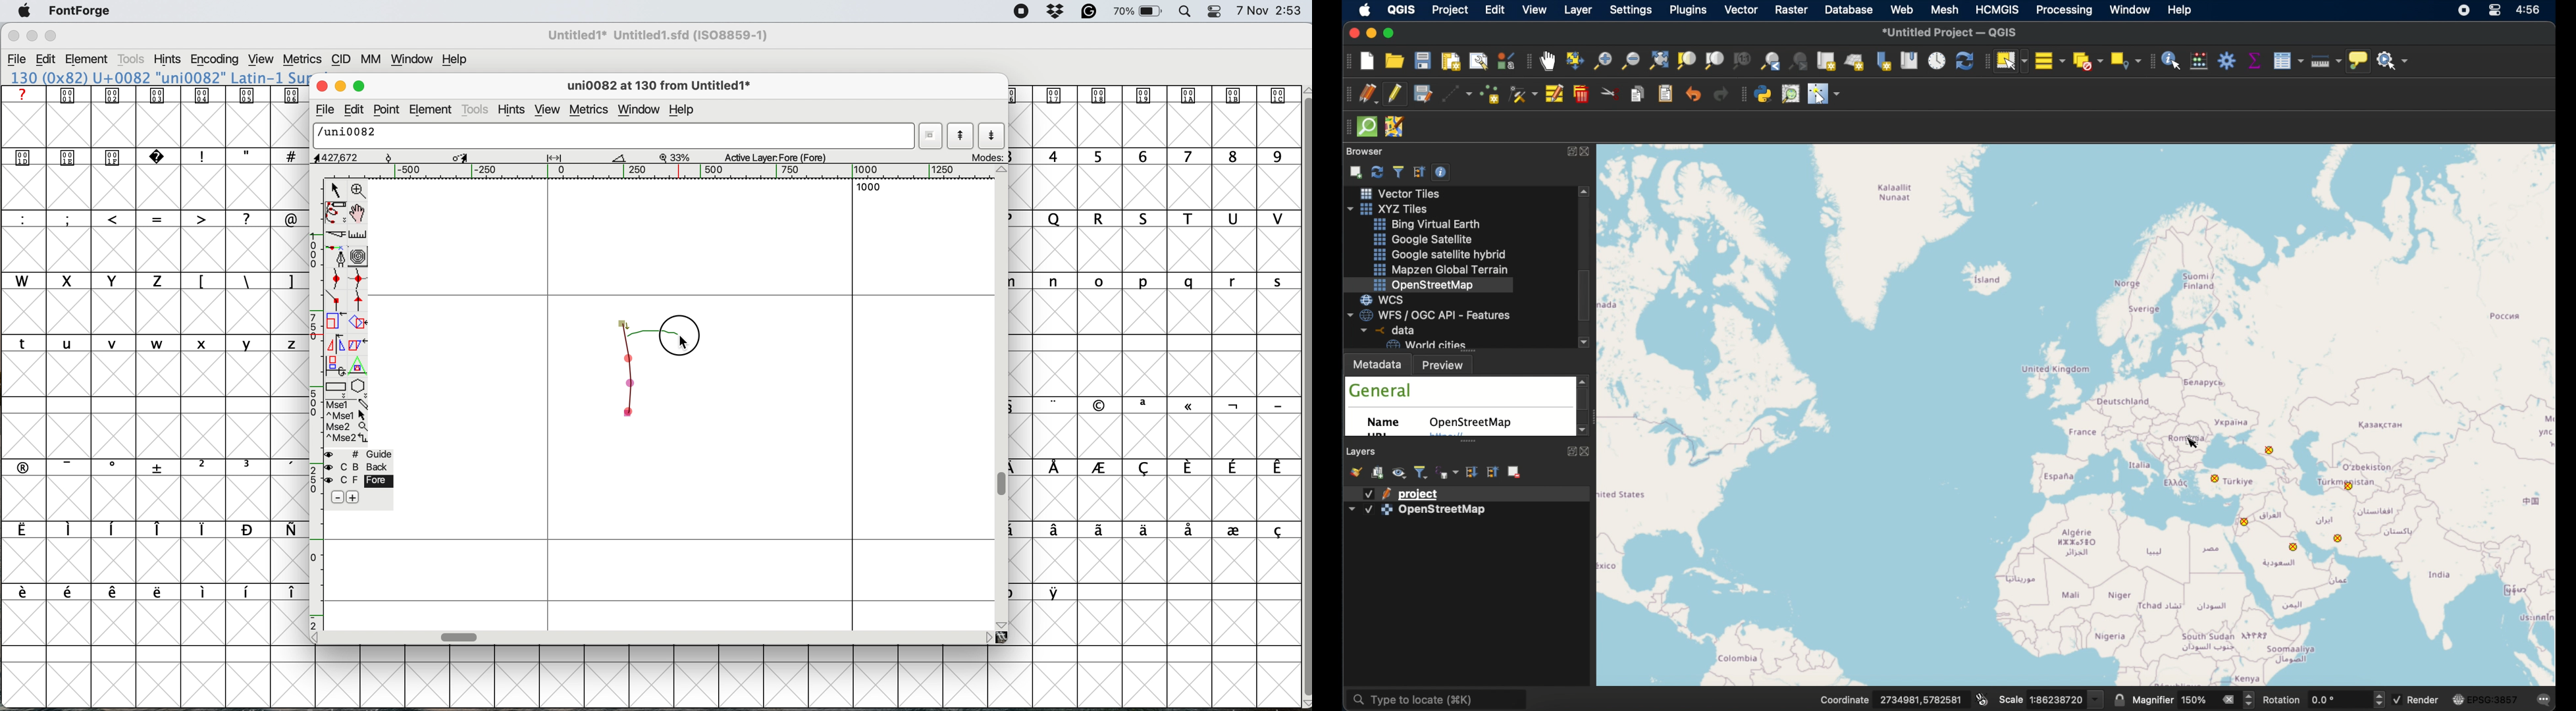 Image resolution: width=2576 pixels, height=728 pixels. I want to click on edit, so click(356, 110).